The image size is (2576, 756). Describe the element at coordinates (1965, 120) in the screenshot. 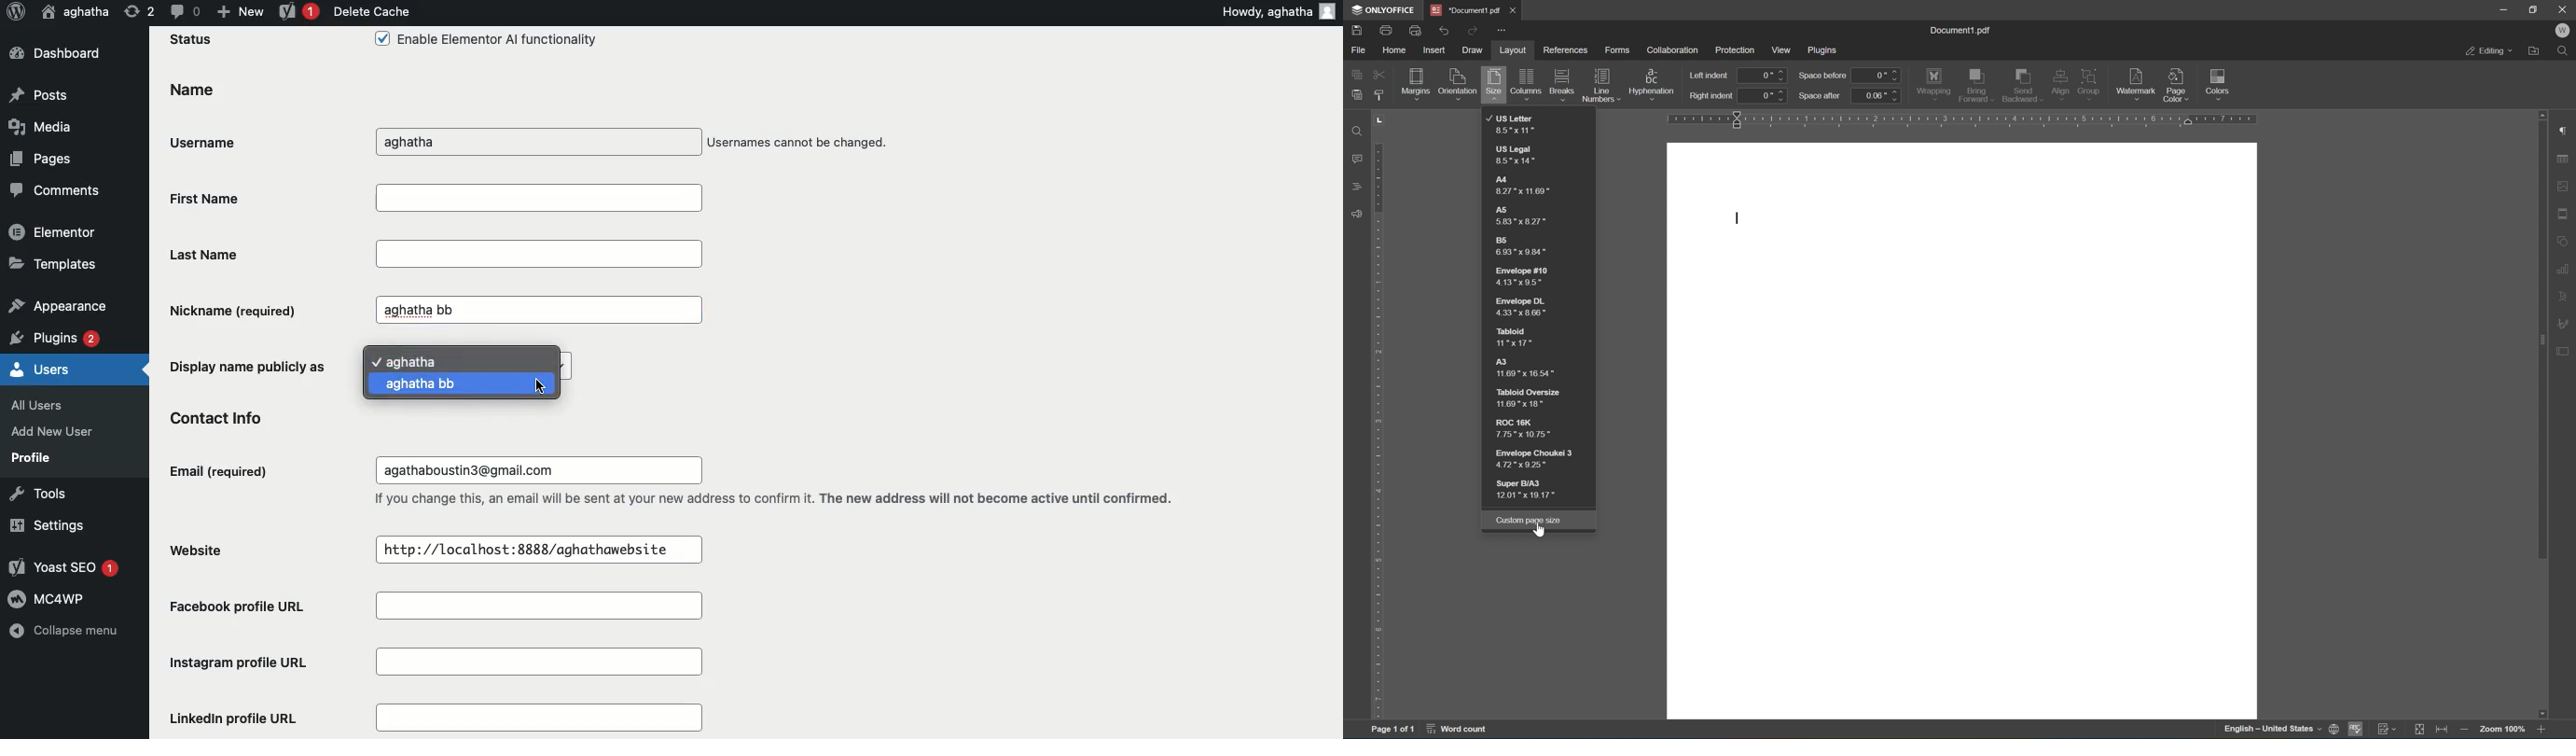

I see `ruler` at that location.